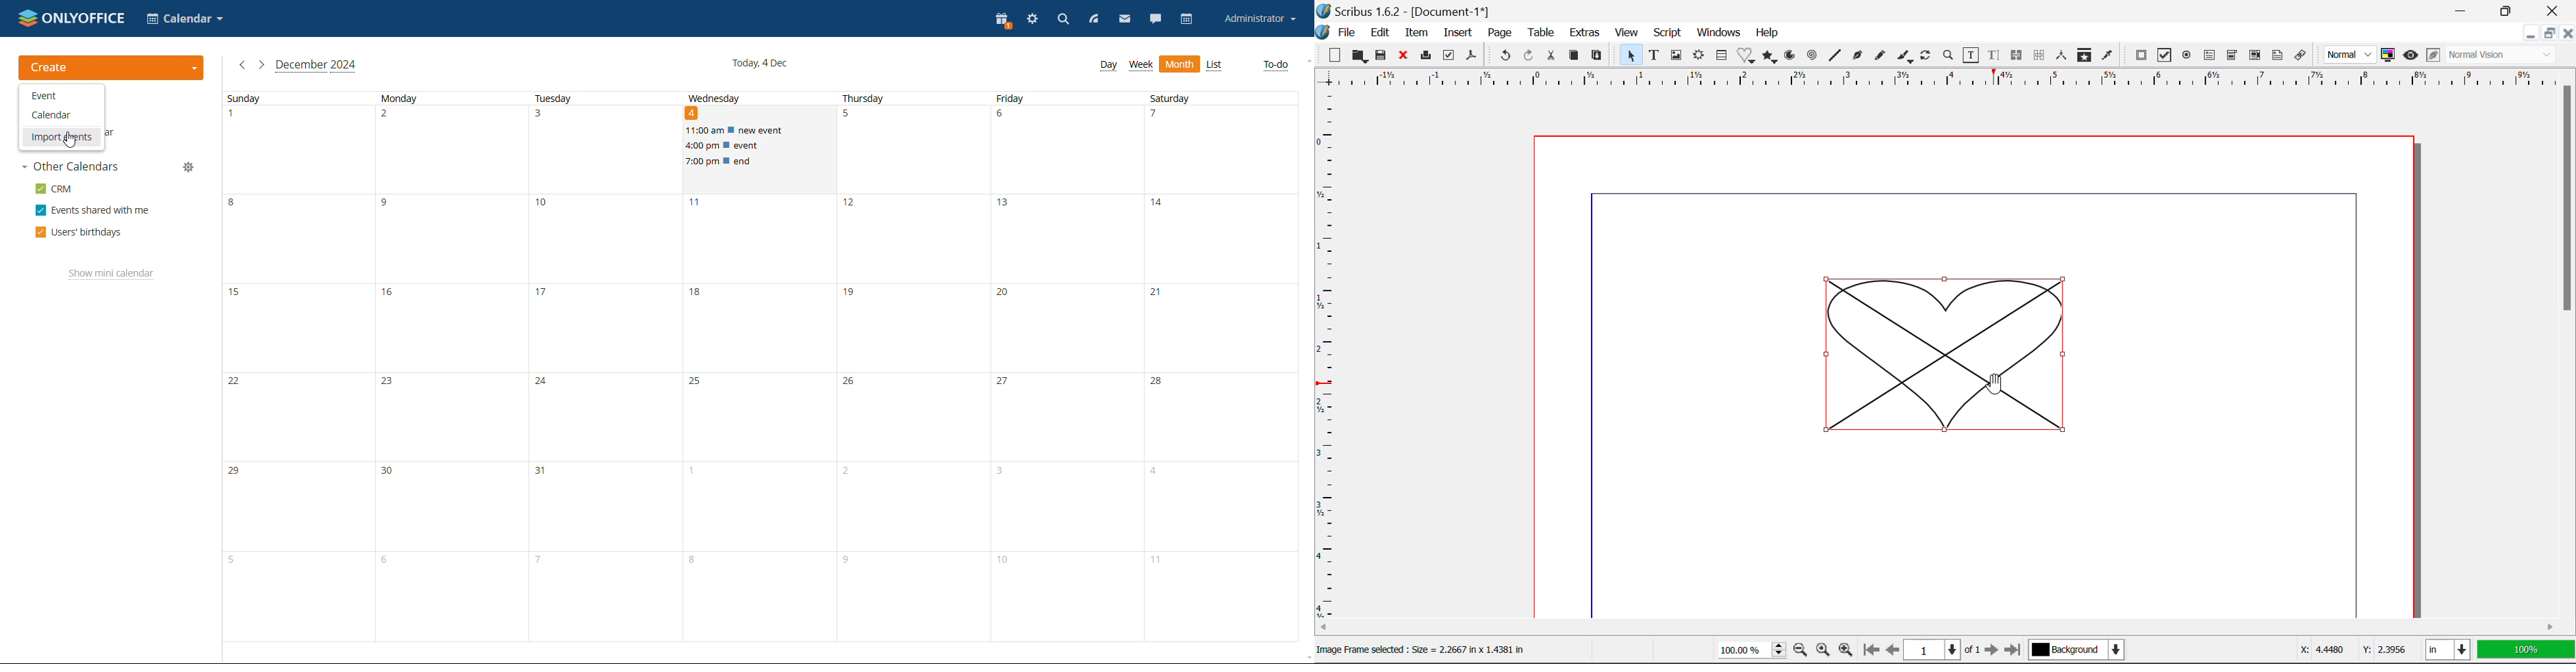  What do you see at coordinates (2569, 340) in the screenshot?
I see `Scroll Bar` at bounding box center [2569, 340].